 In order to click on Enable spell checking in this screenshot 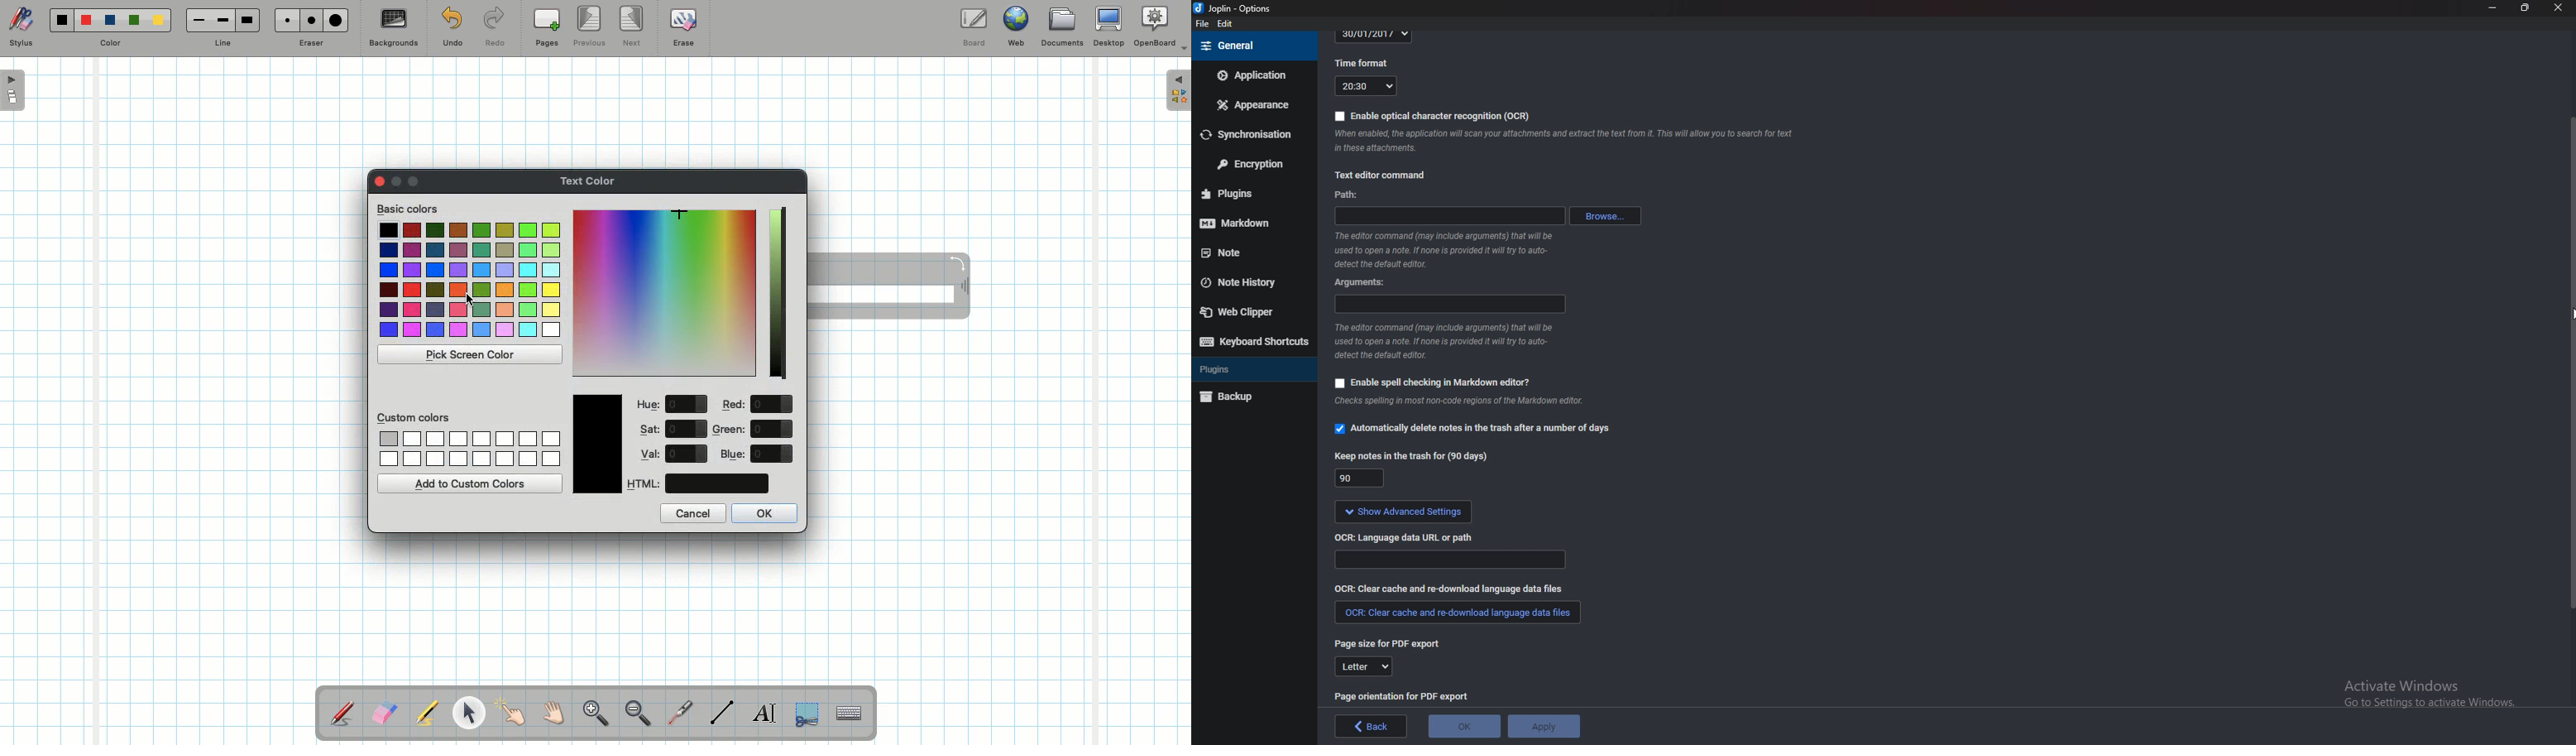, I will do `click(1432, 383)`.